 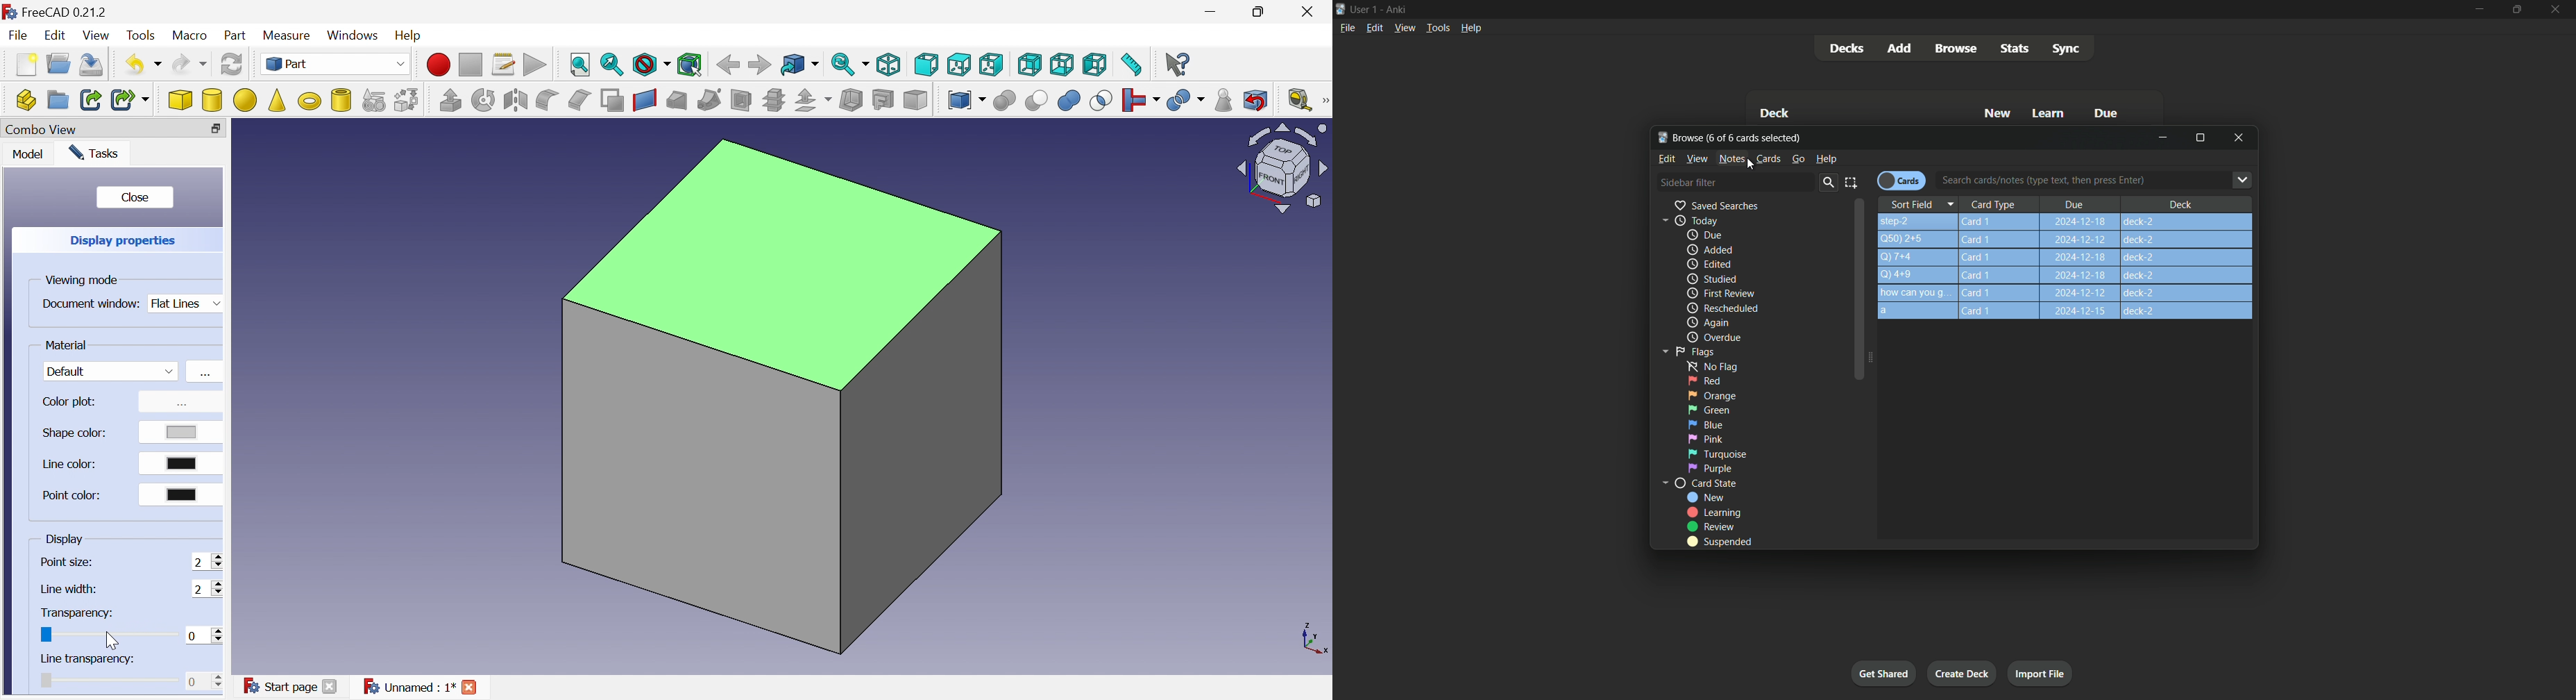 I want to click on Fillet, so click(x=546, y=101).